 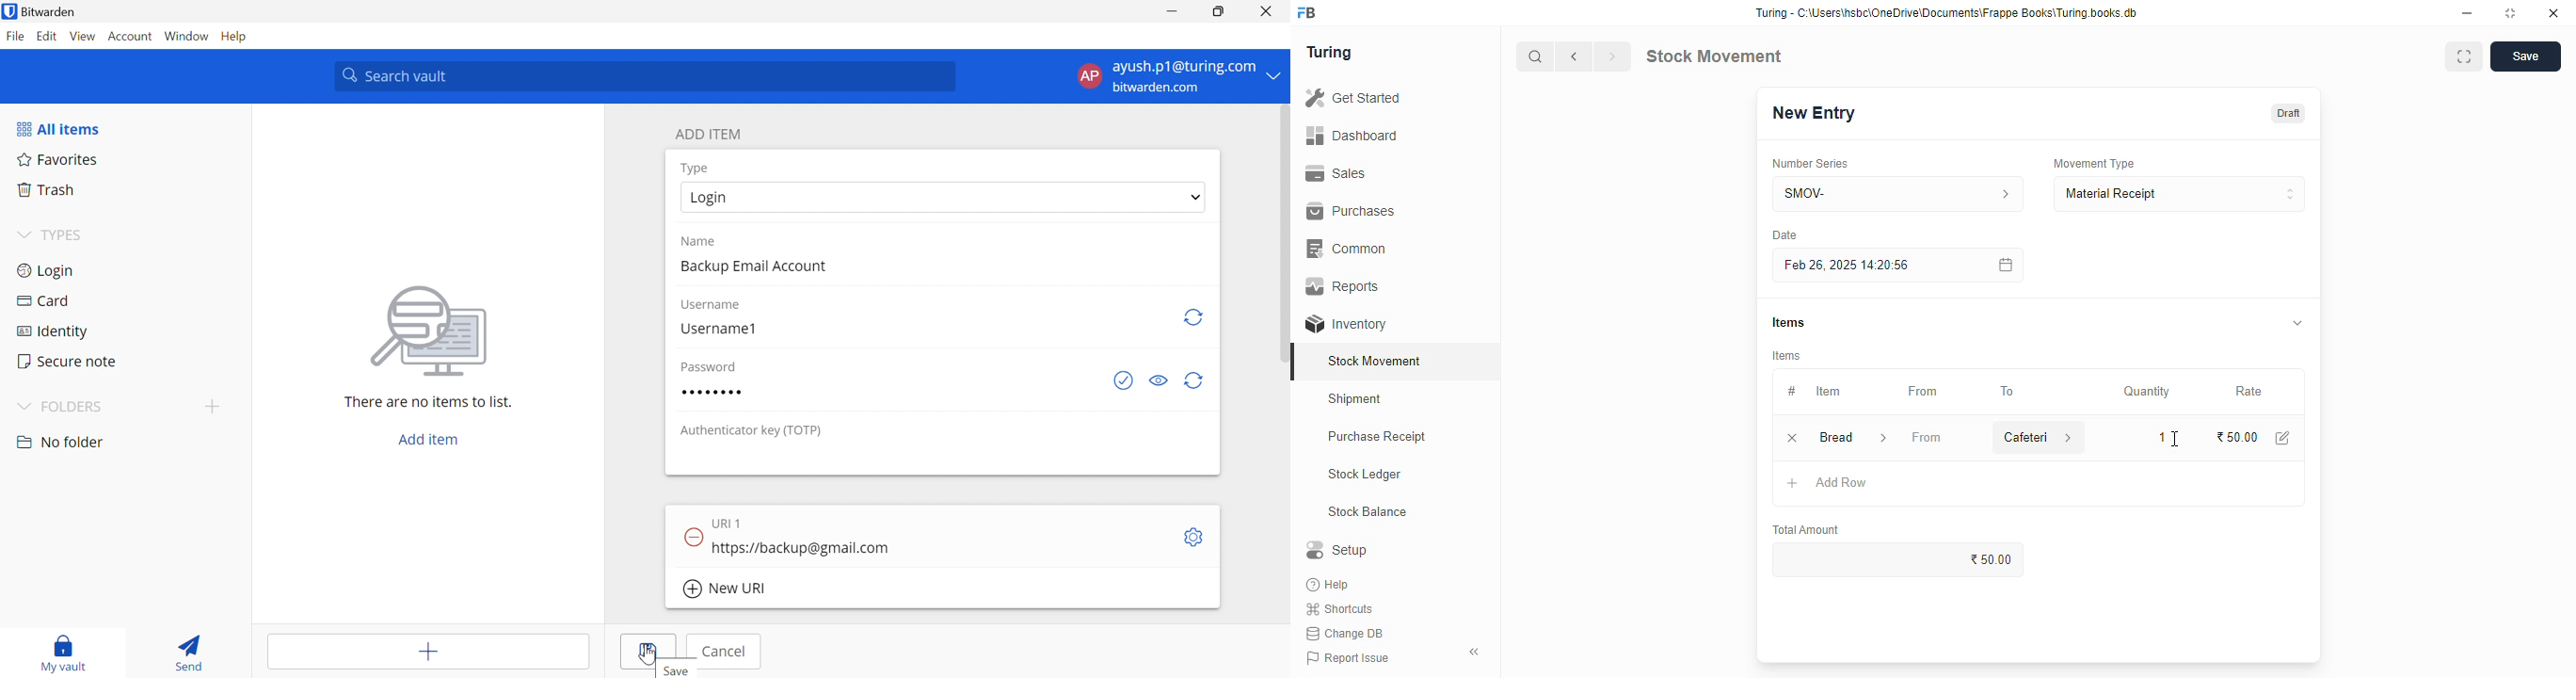 I want to click on #, so click(x=1792, y=392).